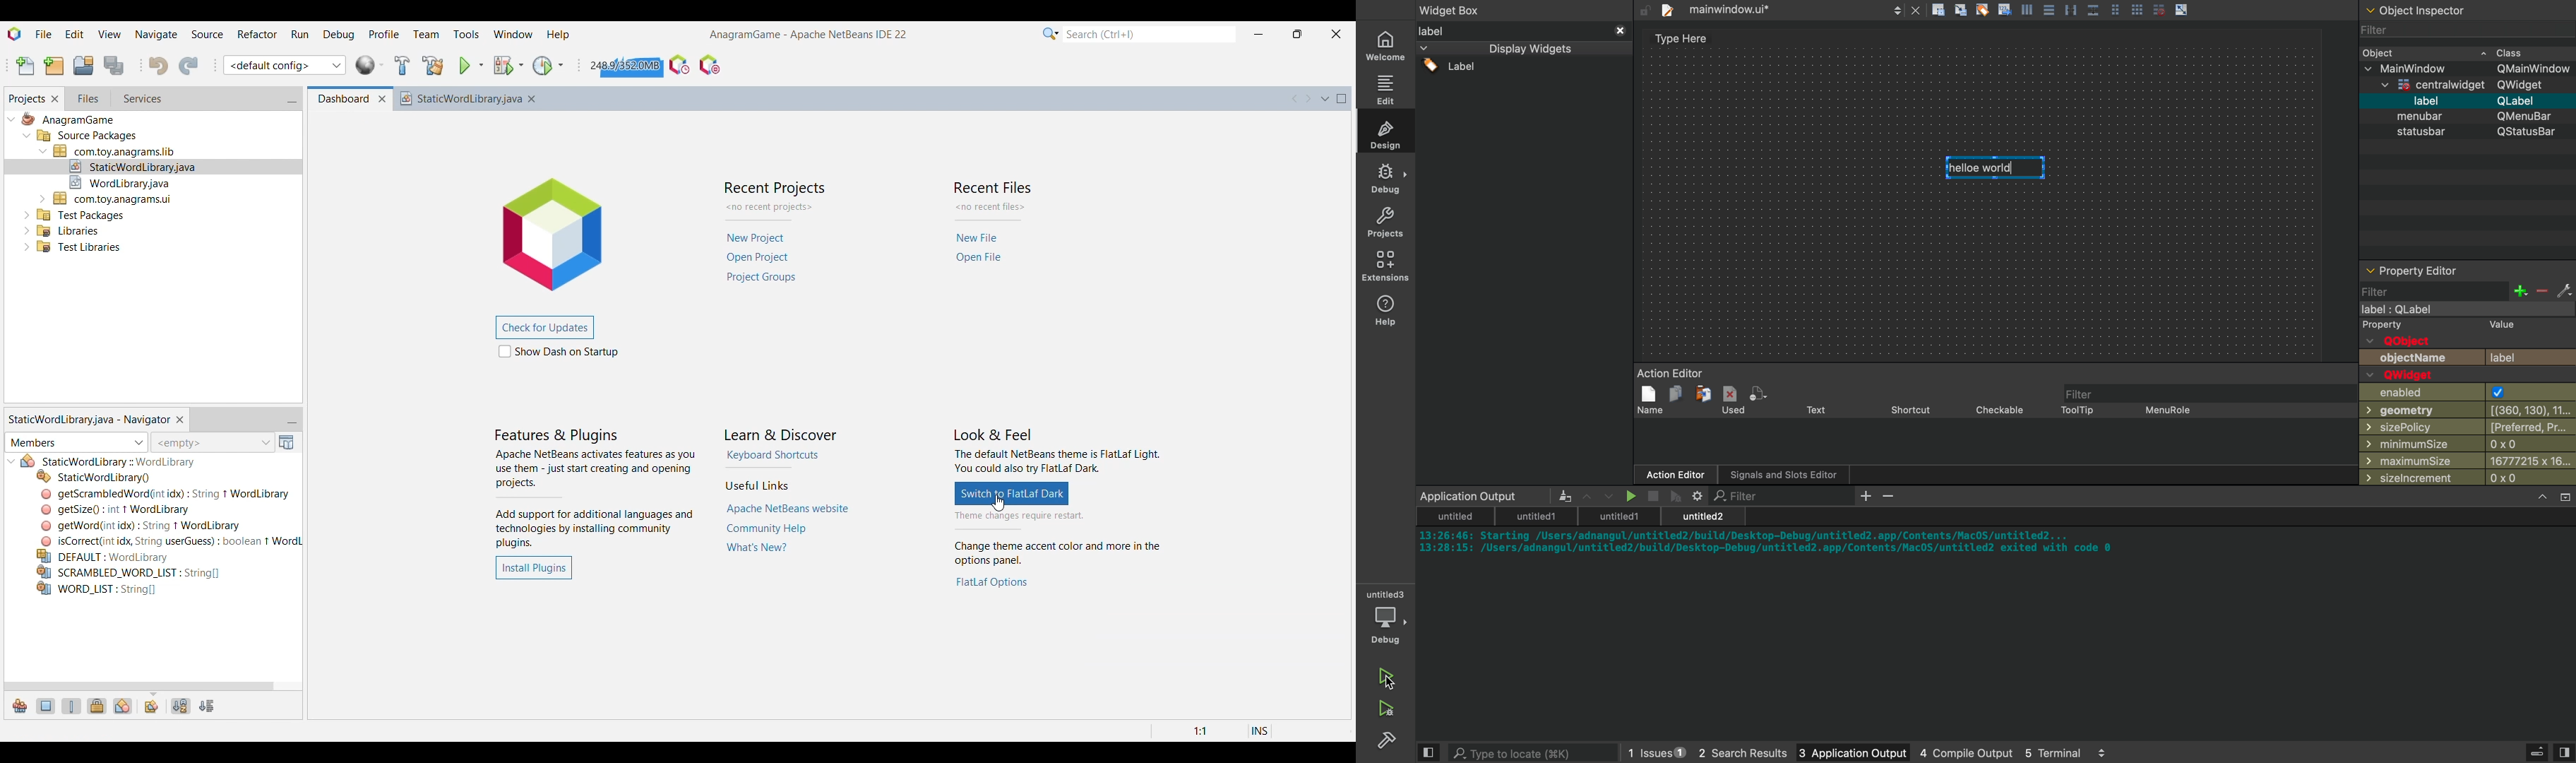 This screenshot has height=784, width=2576. Describe the element at coordinates (2466, 135) in the screenshot. I see `statusbar` at that location.